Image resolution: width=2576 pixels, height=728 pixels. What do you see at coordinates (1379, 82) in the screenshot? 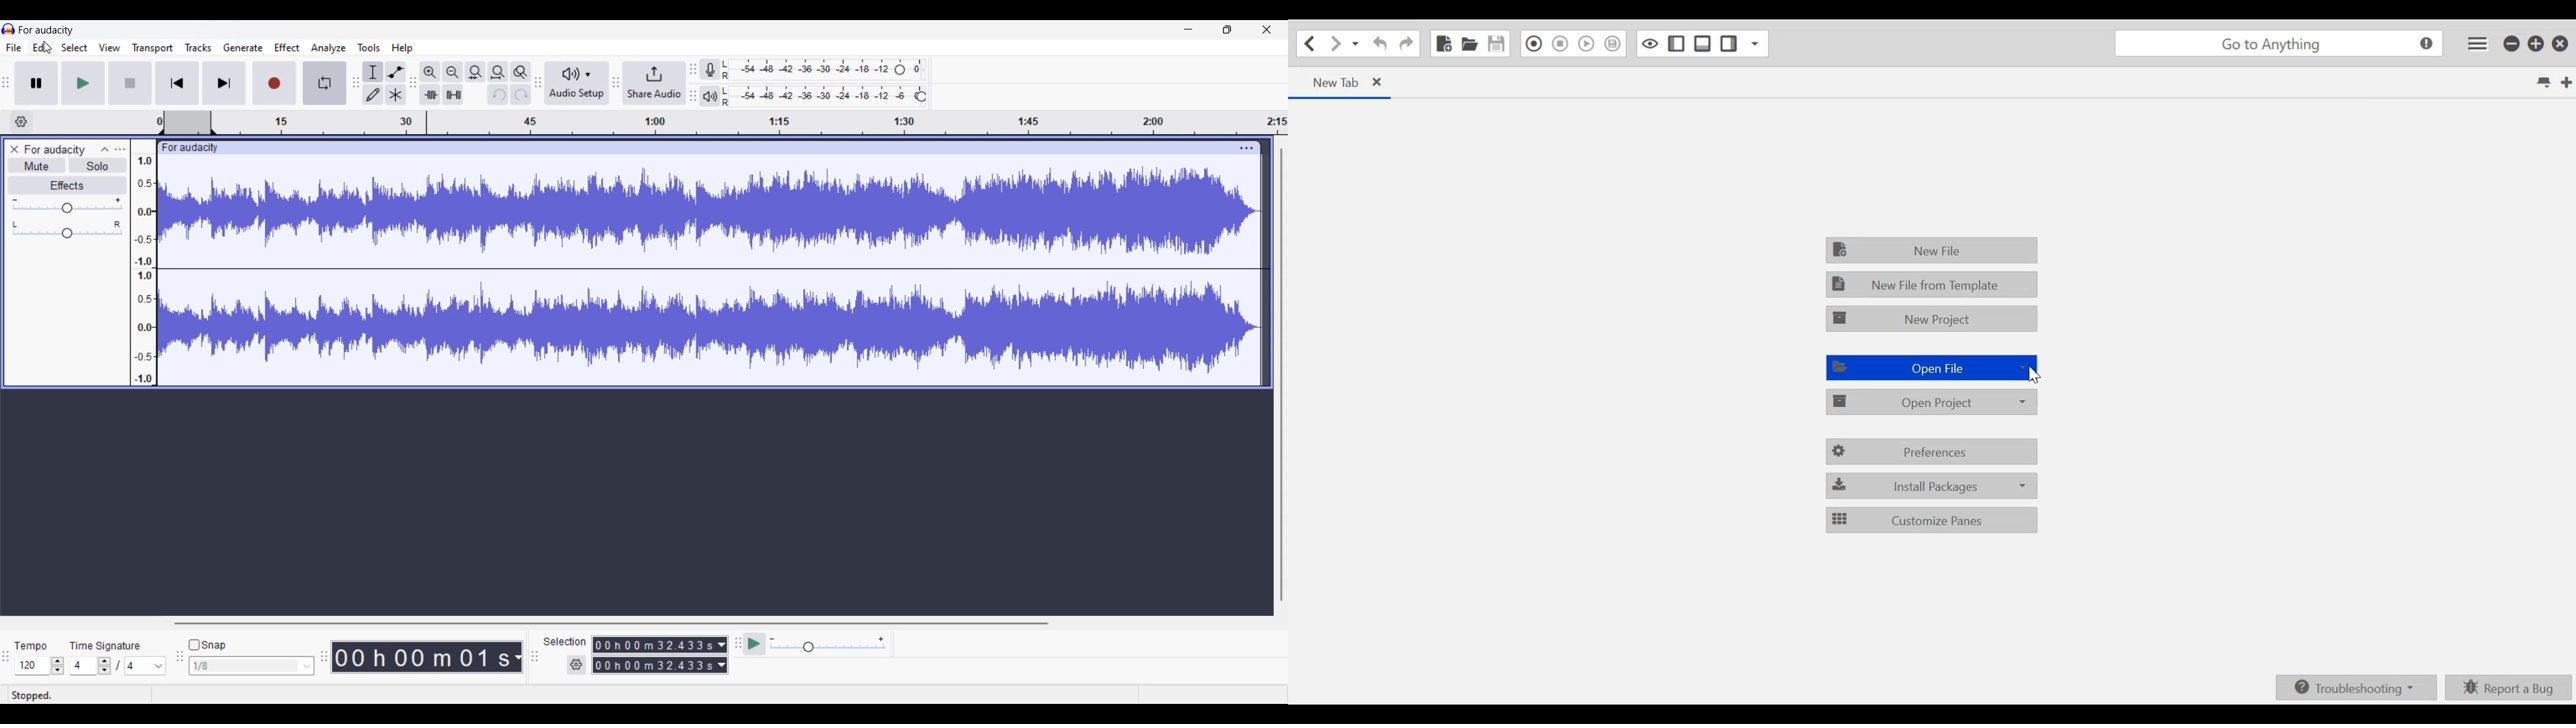
I see `close ` at bounding box center [1379, 82].